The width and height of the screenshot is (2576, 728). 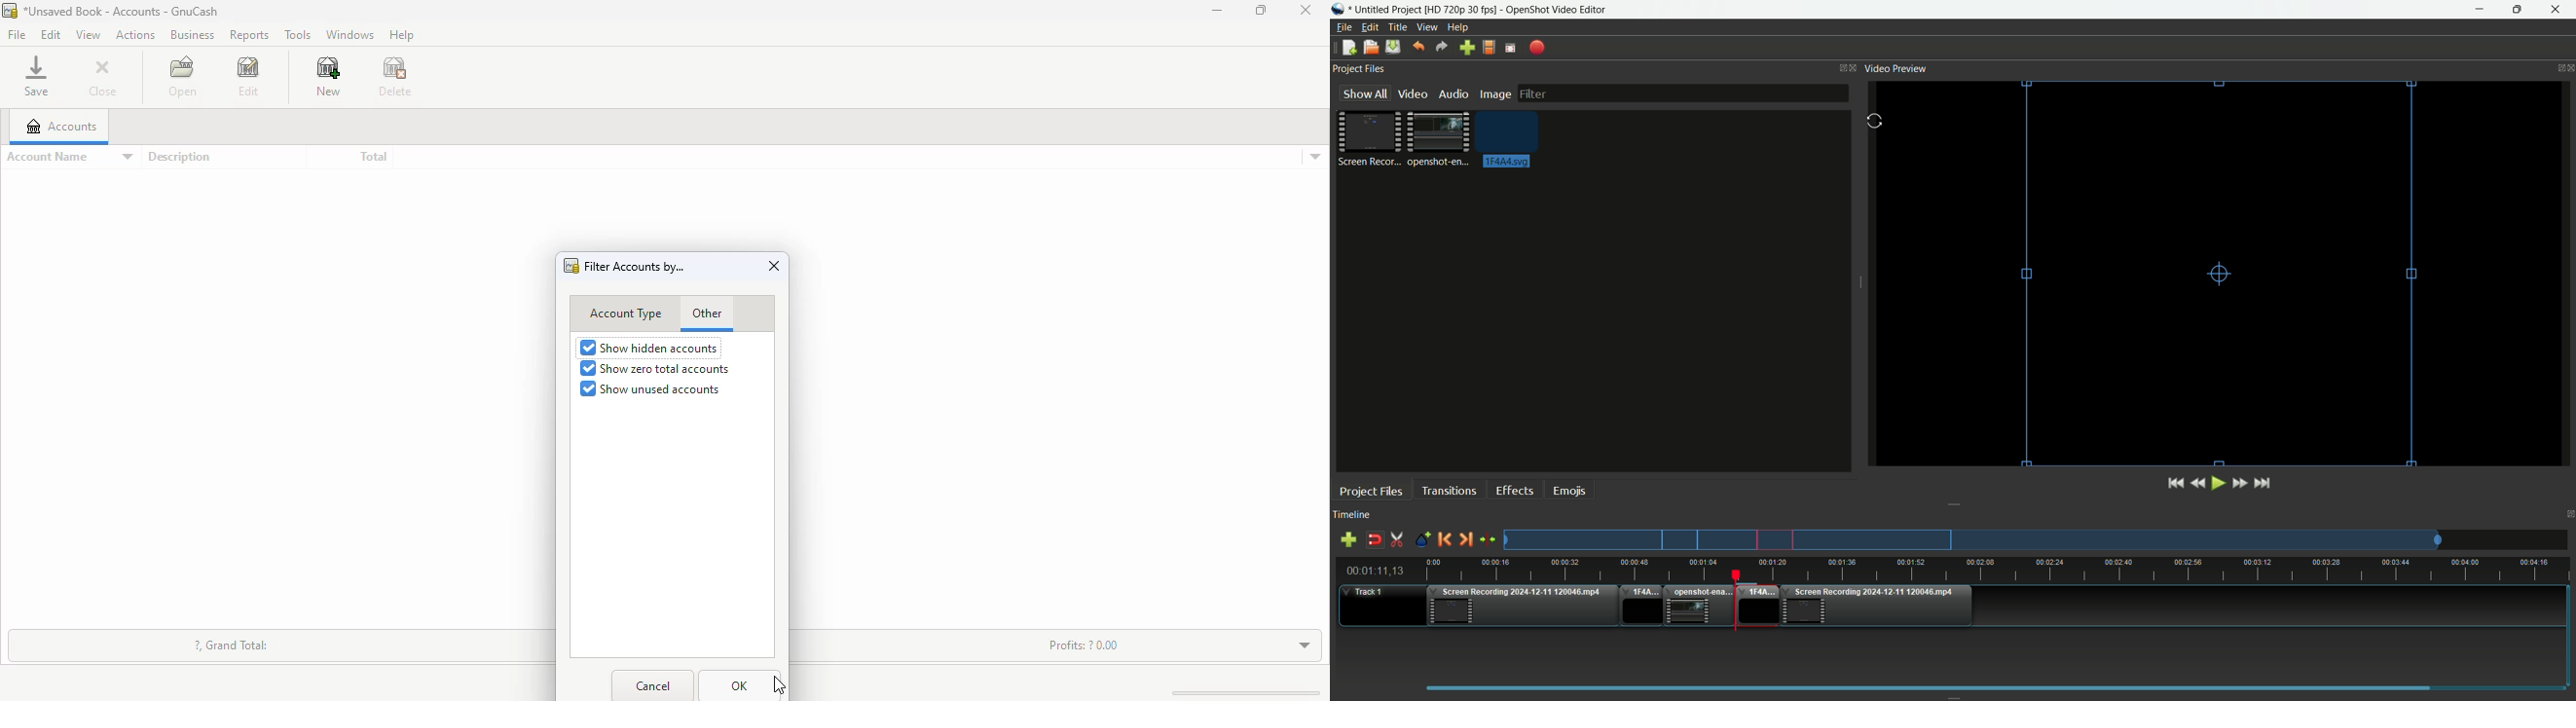 I want to click on View menu, so click(x=1426, y=28).